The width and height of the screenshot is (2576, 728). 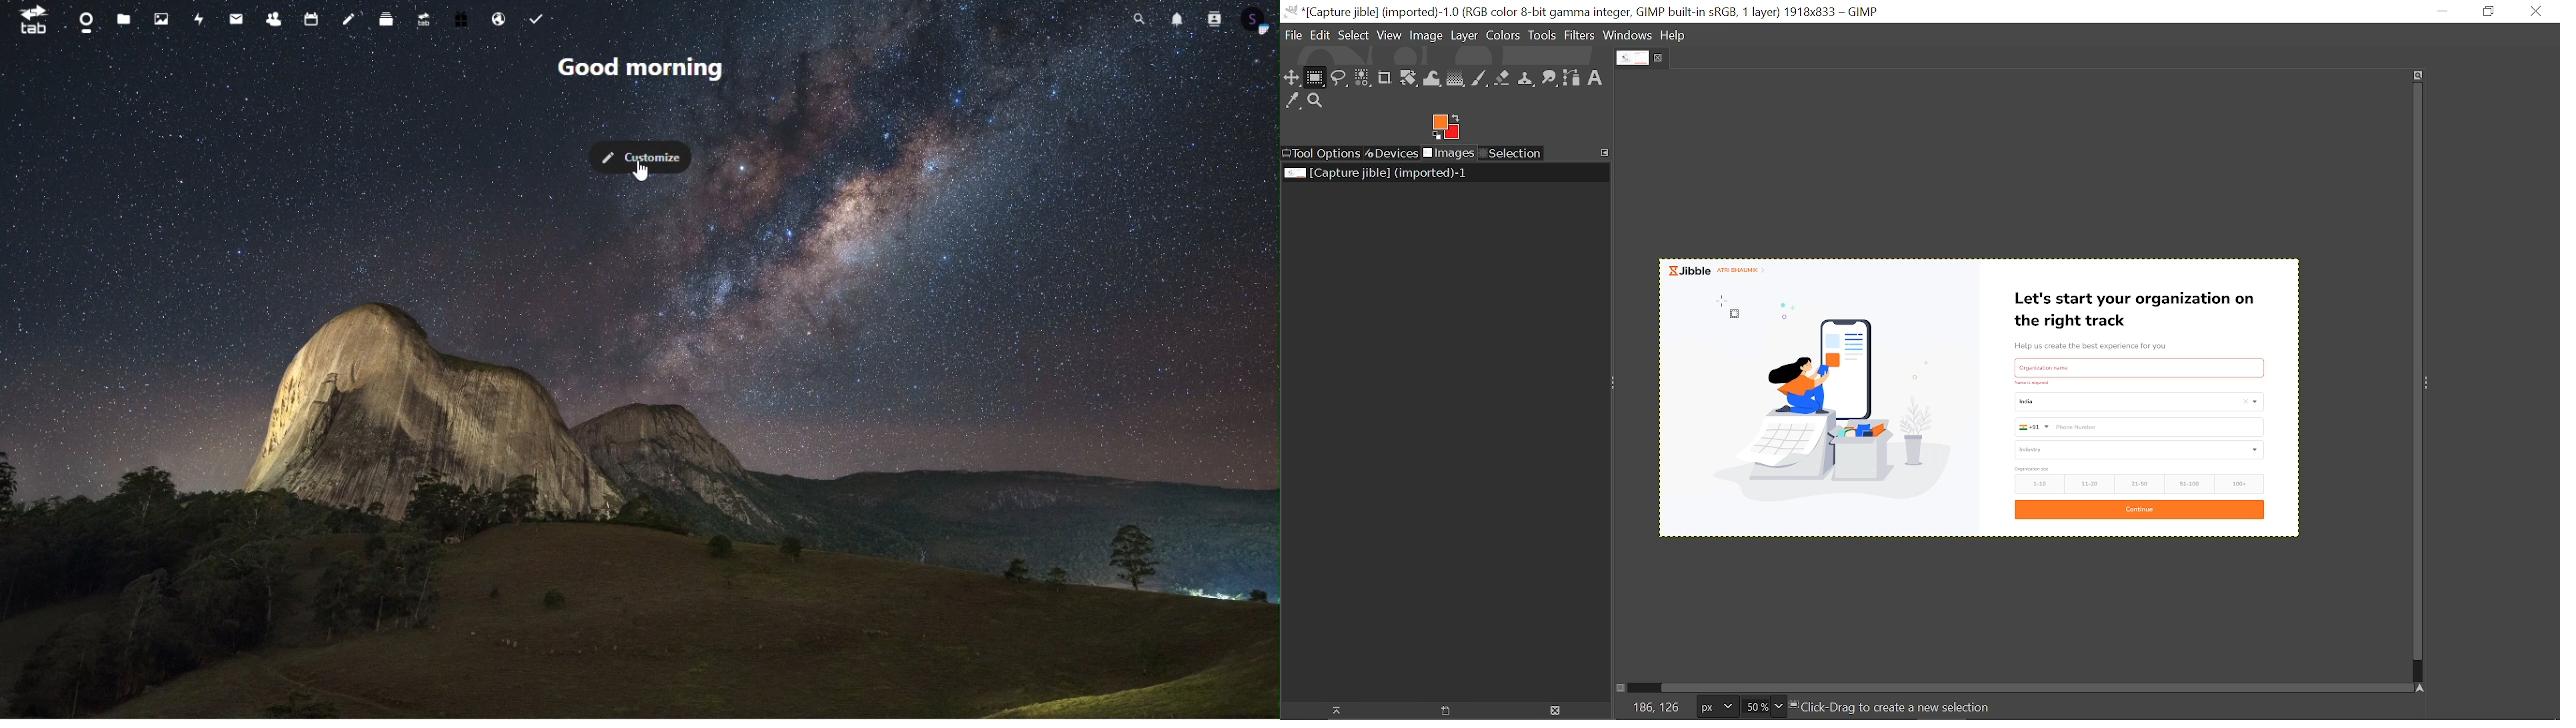 I want to click on Current image, so click(x=1374, y=173).